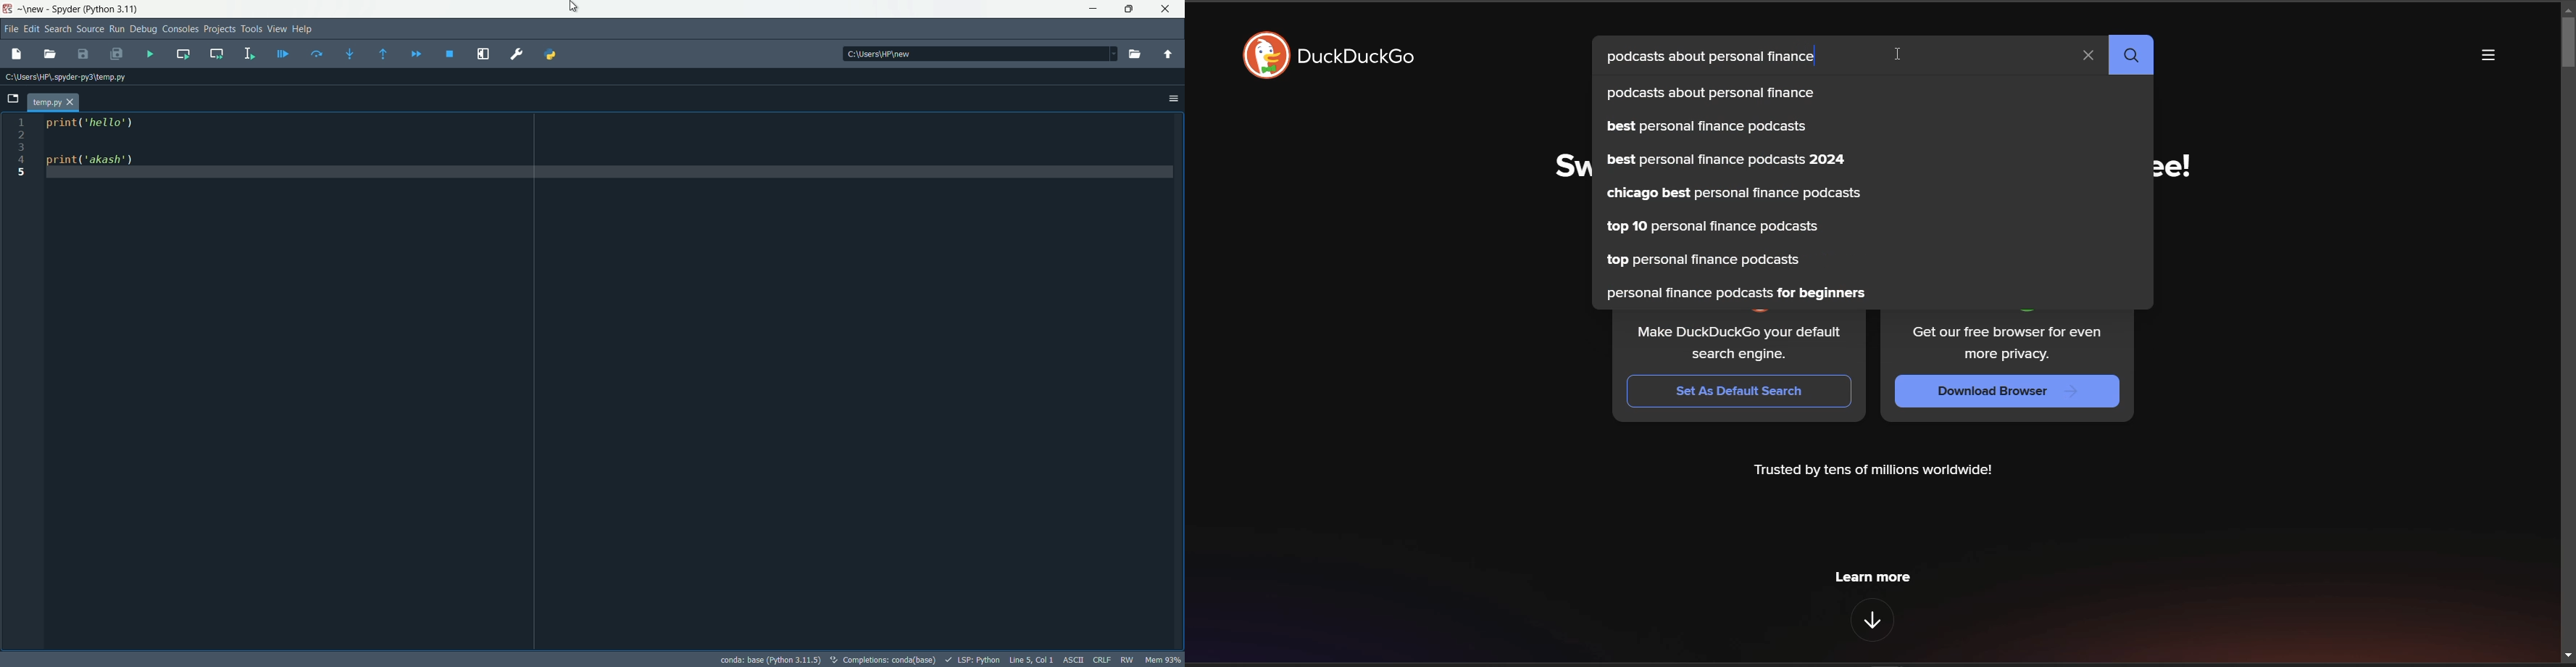 This screenshot has height=672, width=2576. I want to click on code, so click(97, 145).